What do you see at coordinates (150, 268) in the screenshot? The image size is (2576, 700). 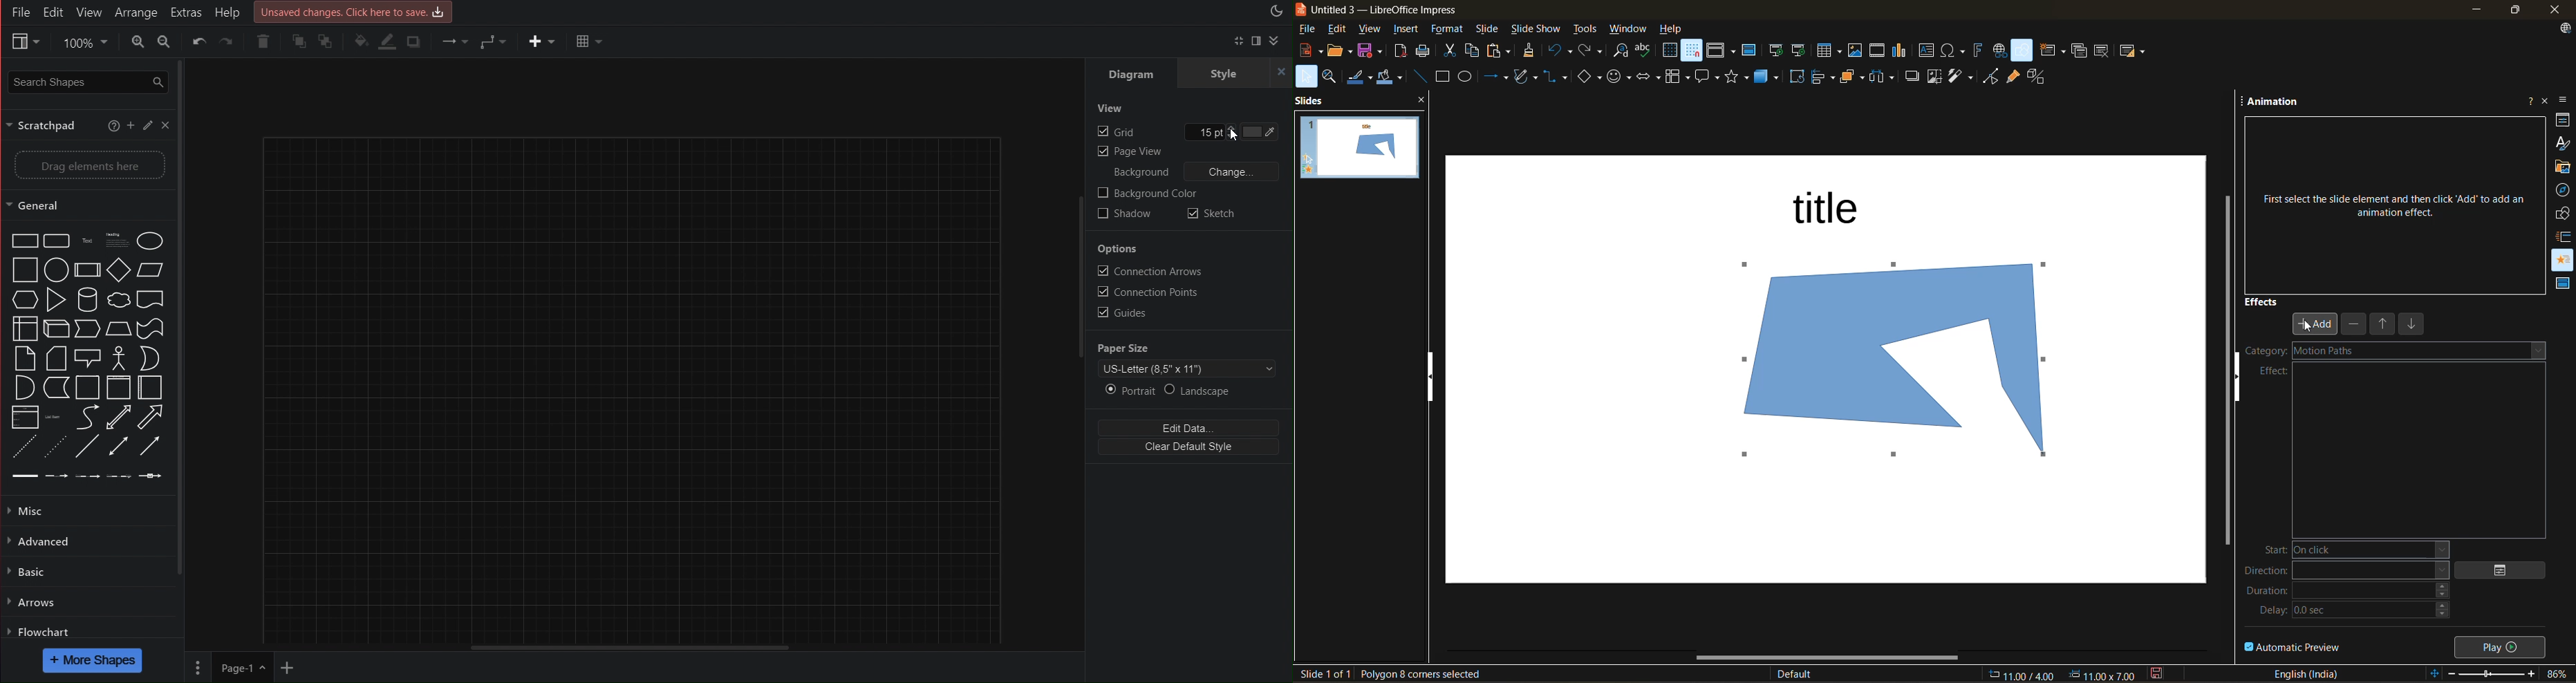 I see `Trapezium` at bounding box center [150, 268].